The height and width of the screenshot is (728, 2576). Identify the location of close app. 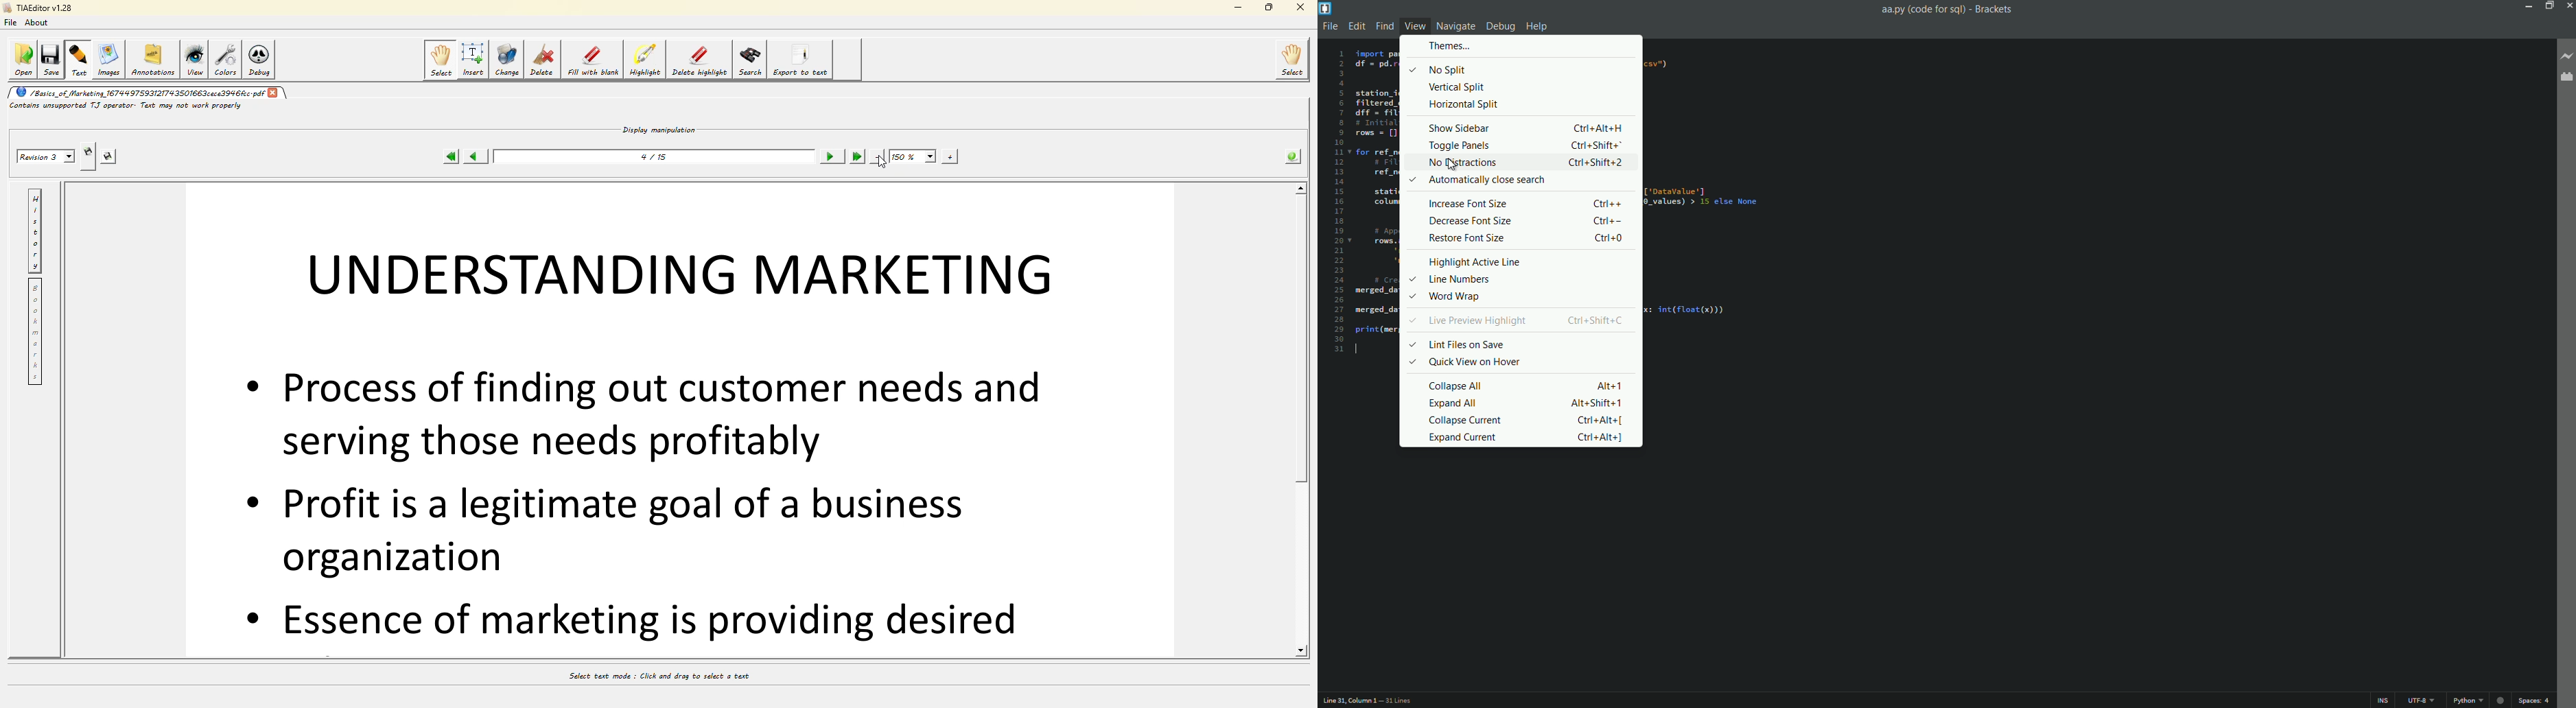
(2569, 6).